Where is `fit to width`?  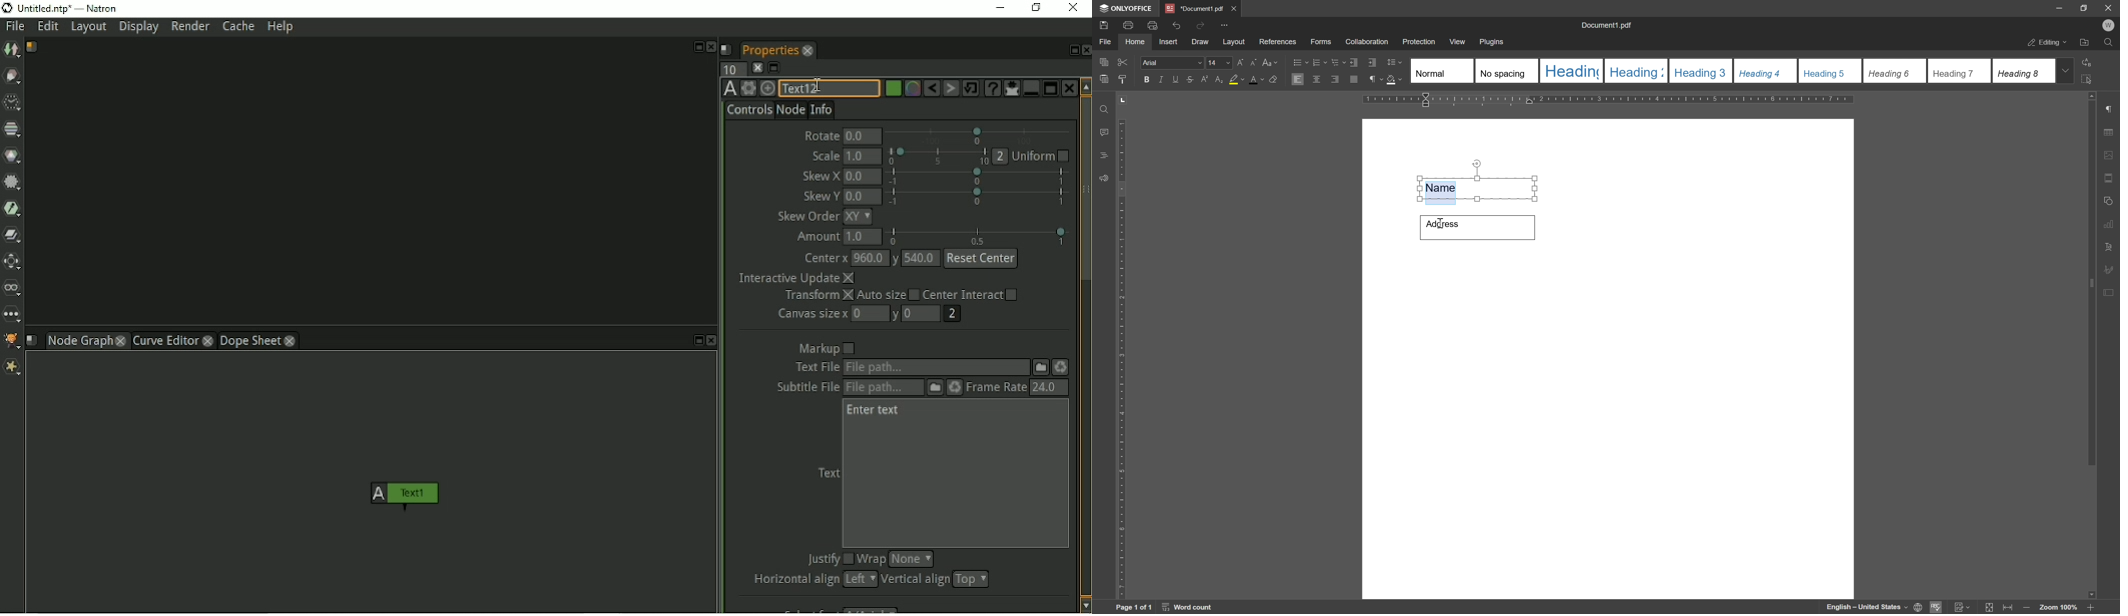
fit to width is located at coordinates (2010, 608).